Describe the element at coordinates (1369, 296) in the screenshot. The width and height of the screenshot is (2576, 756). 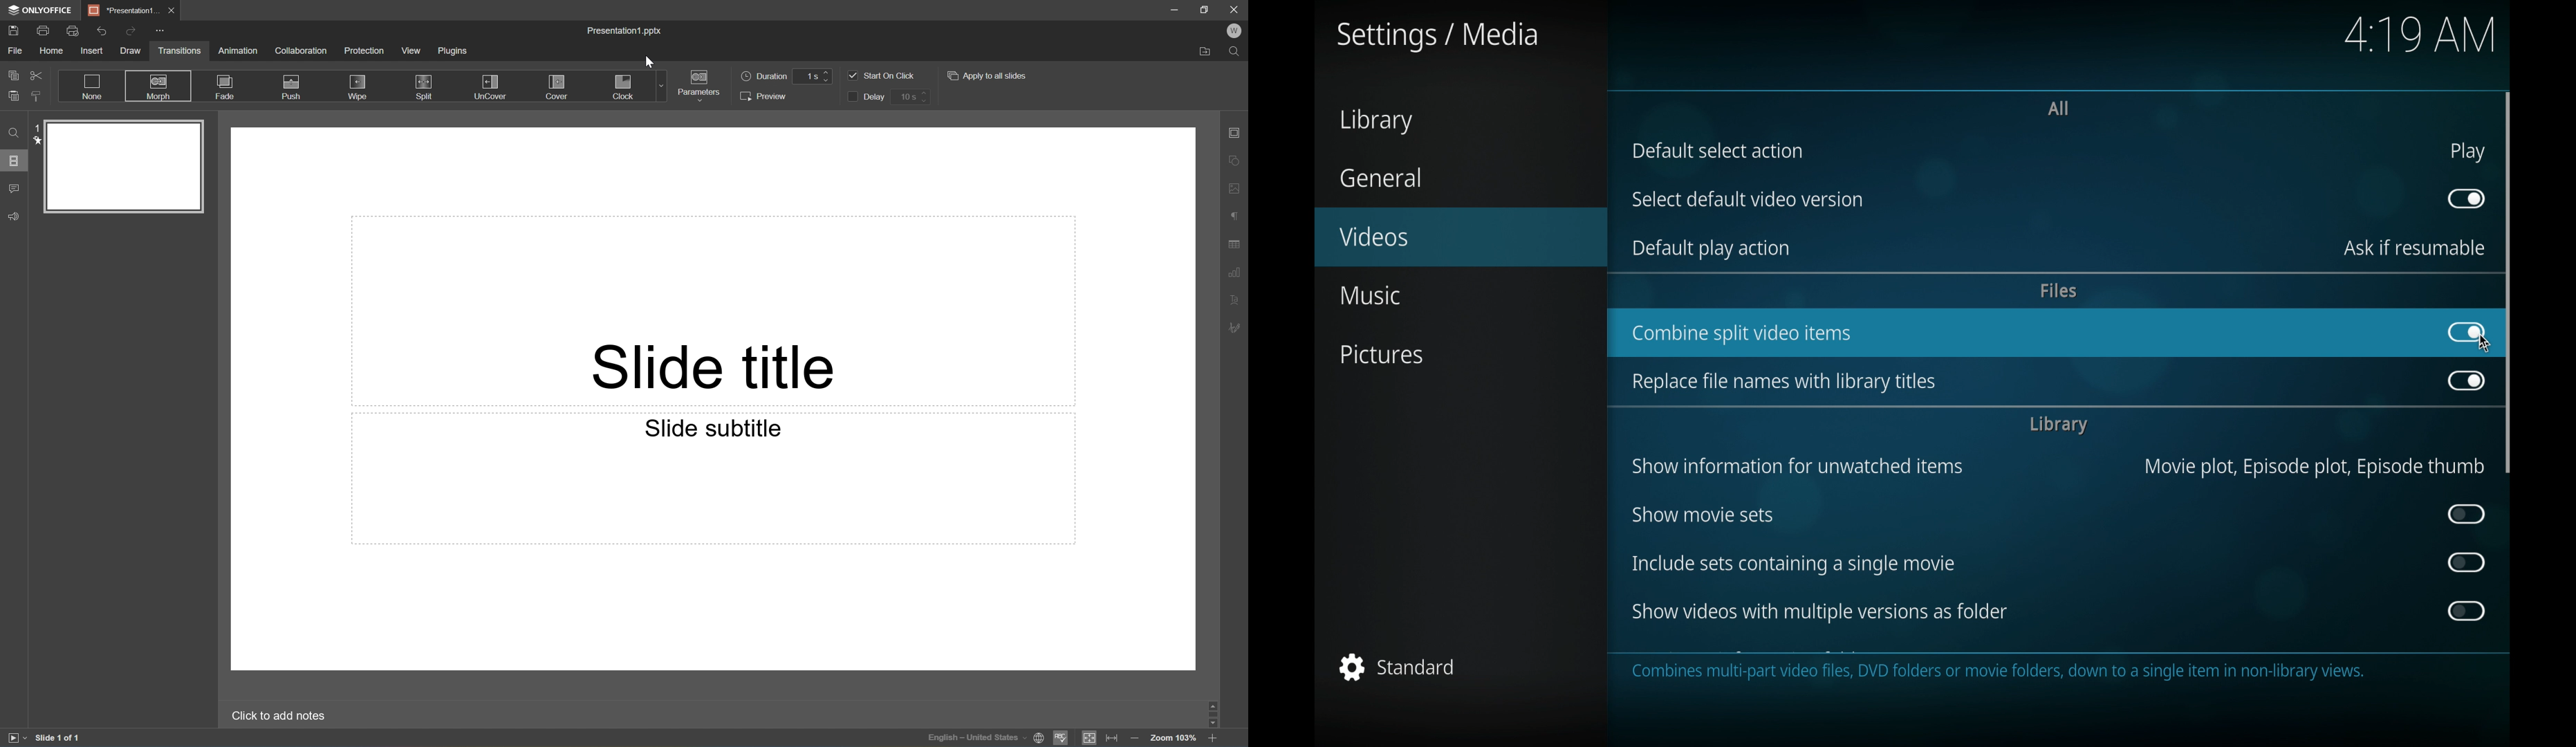
I see `music` at that location.